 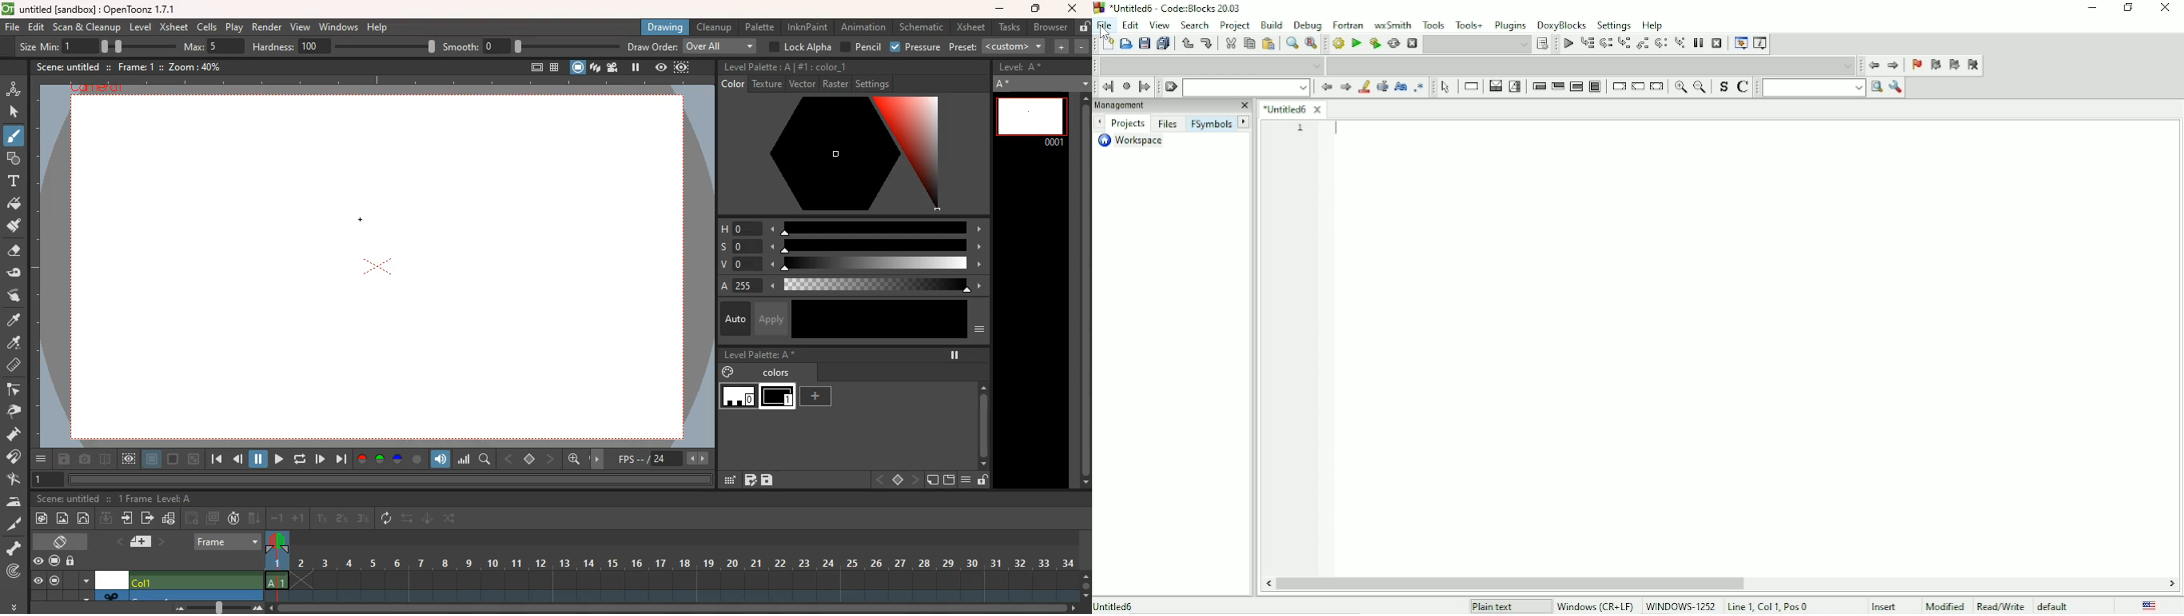 What do you see at coordinates (1576, 86) in the screenshot?
I see `Counting loop` at bounding box center [1576, 86].